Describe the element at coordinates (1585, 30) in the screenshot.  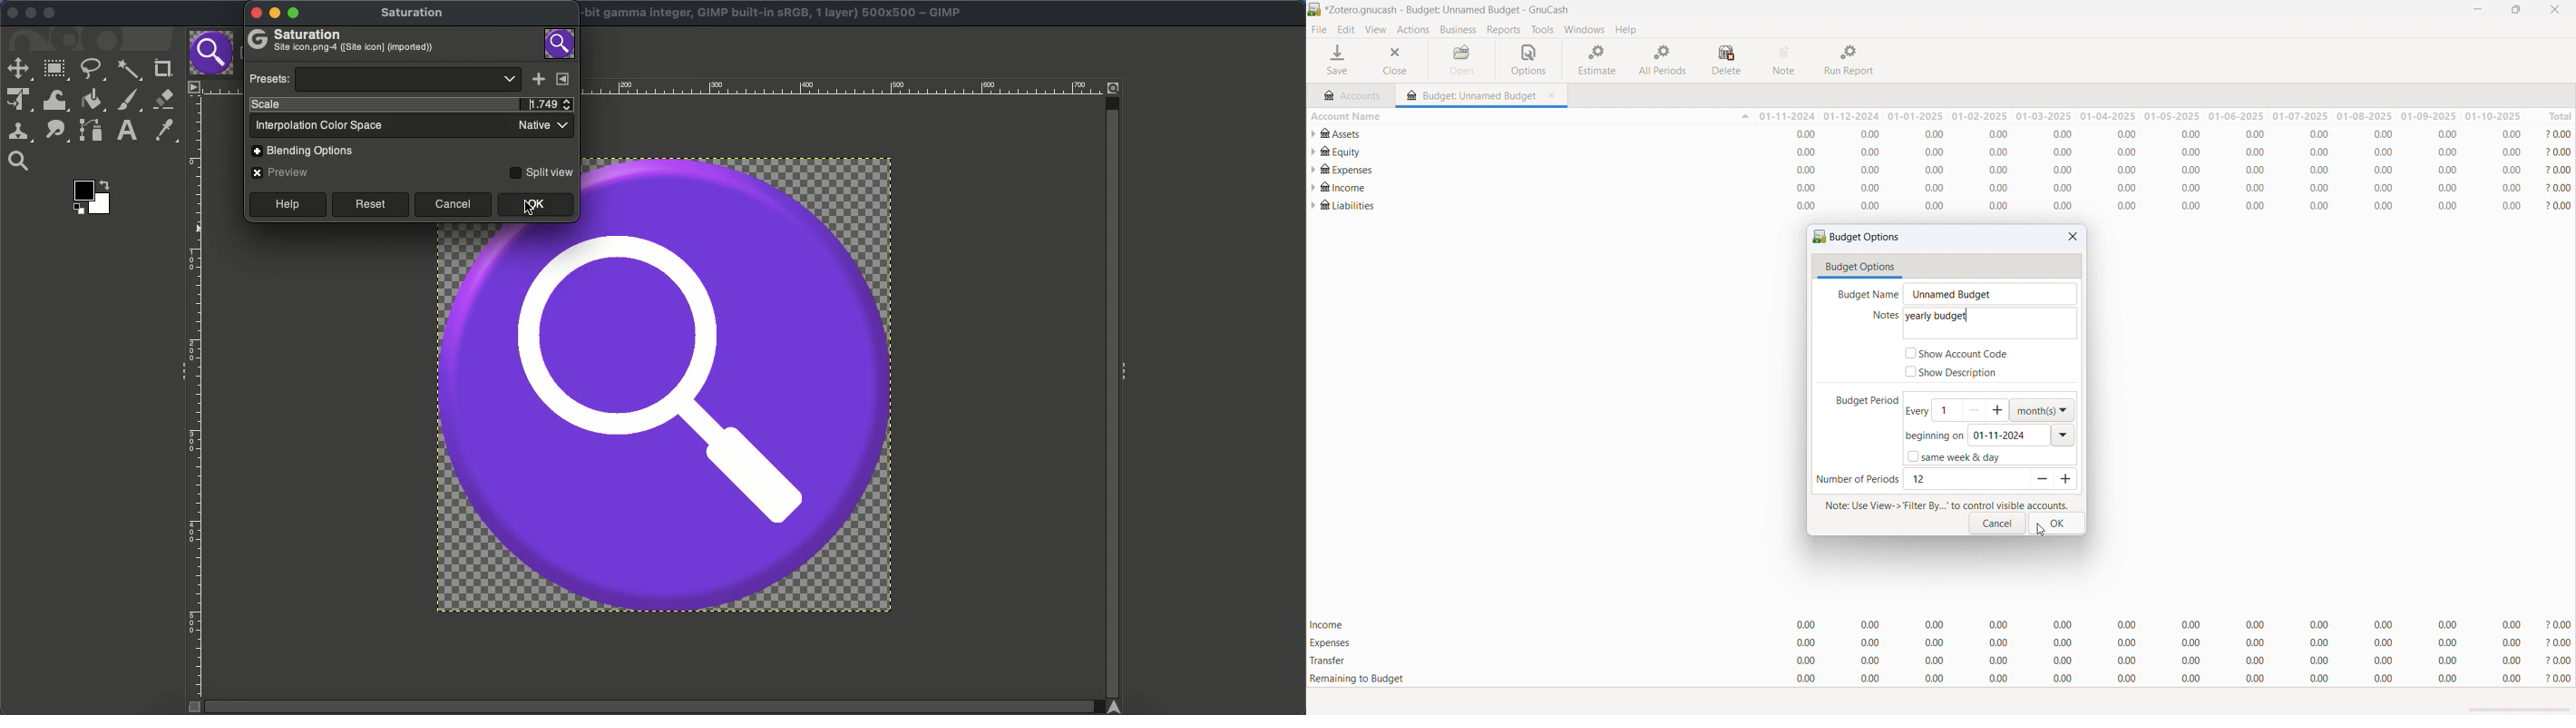
I see `windows` at that location.